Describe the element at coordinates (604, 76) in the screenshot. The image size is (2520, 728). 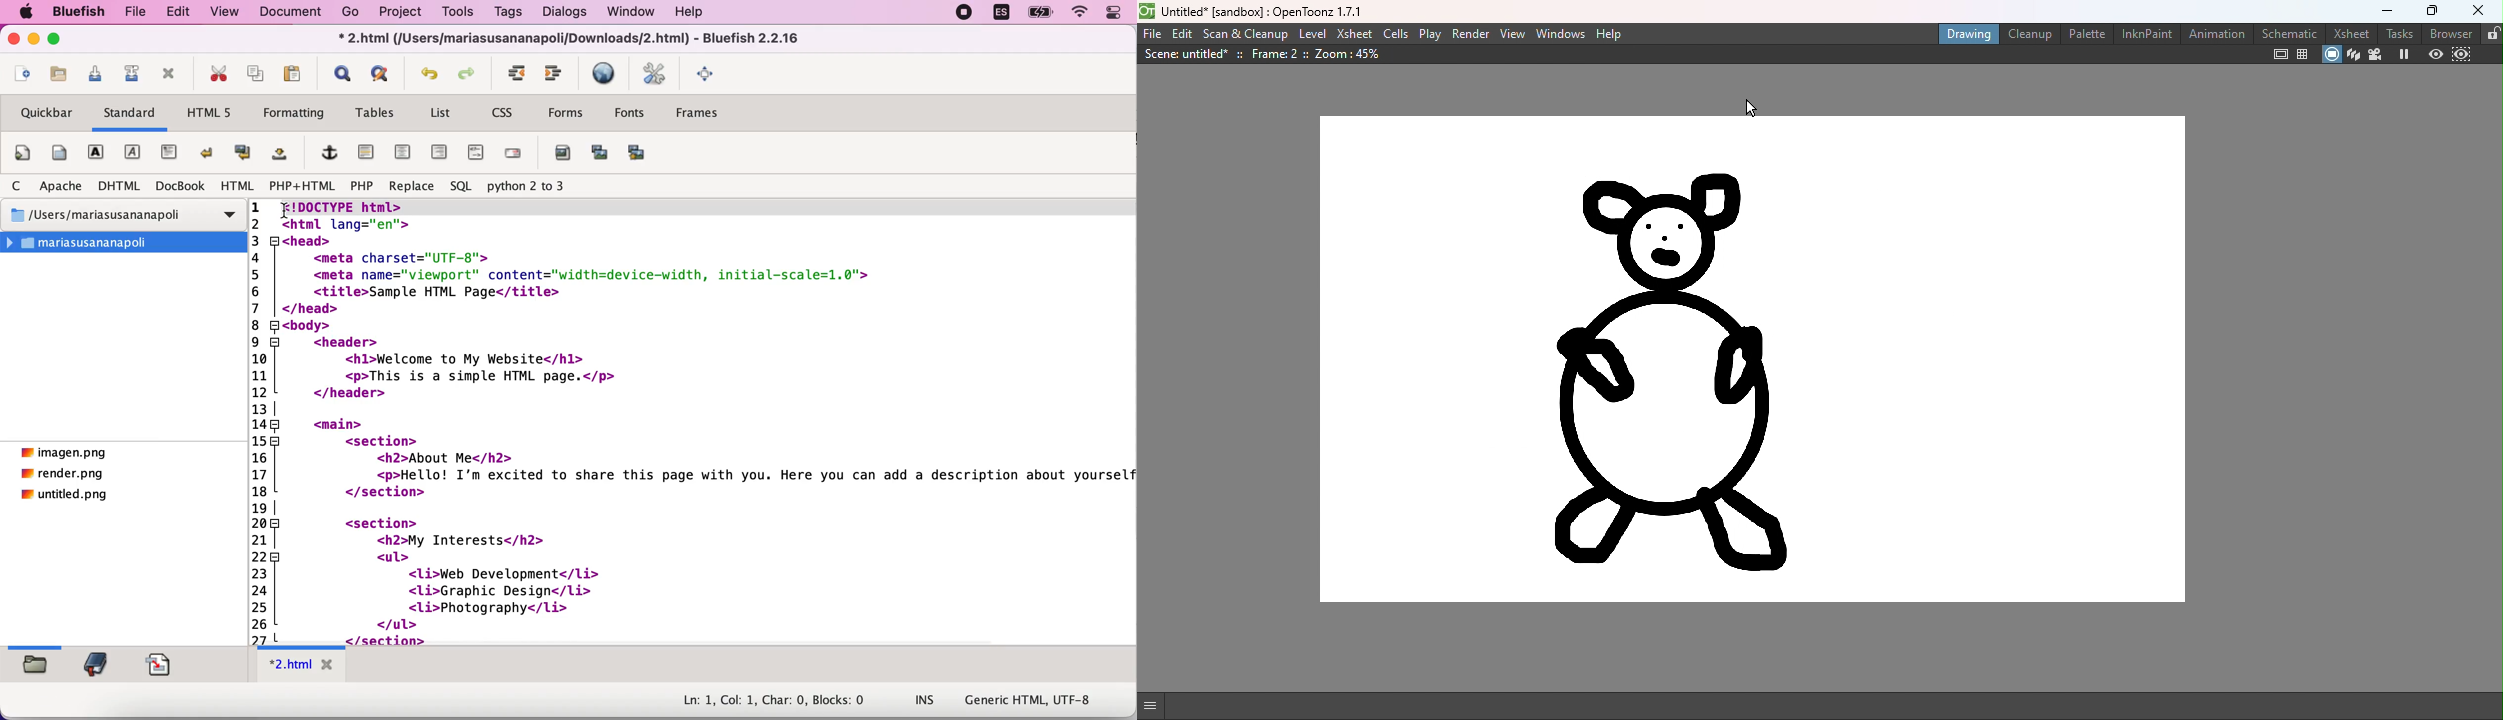
I see `preview in browser` at that location.